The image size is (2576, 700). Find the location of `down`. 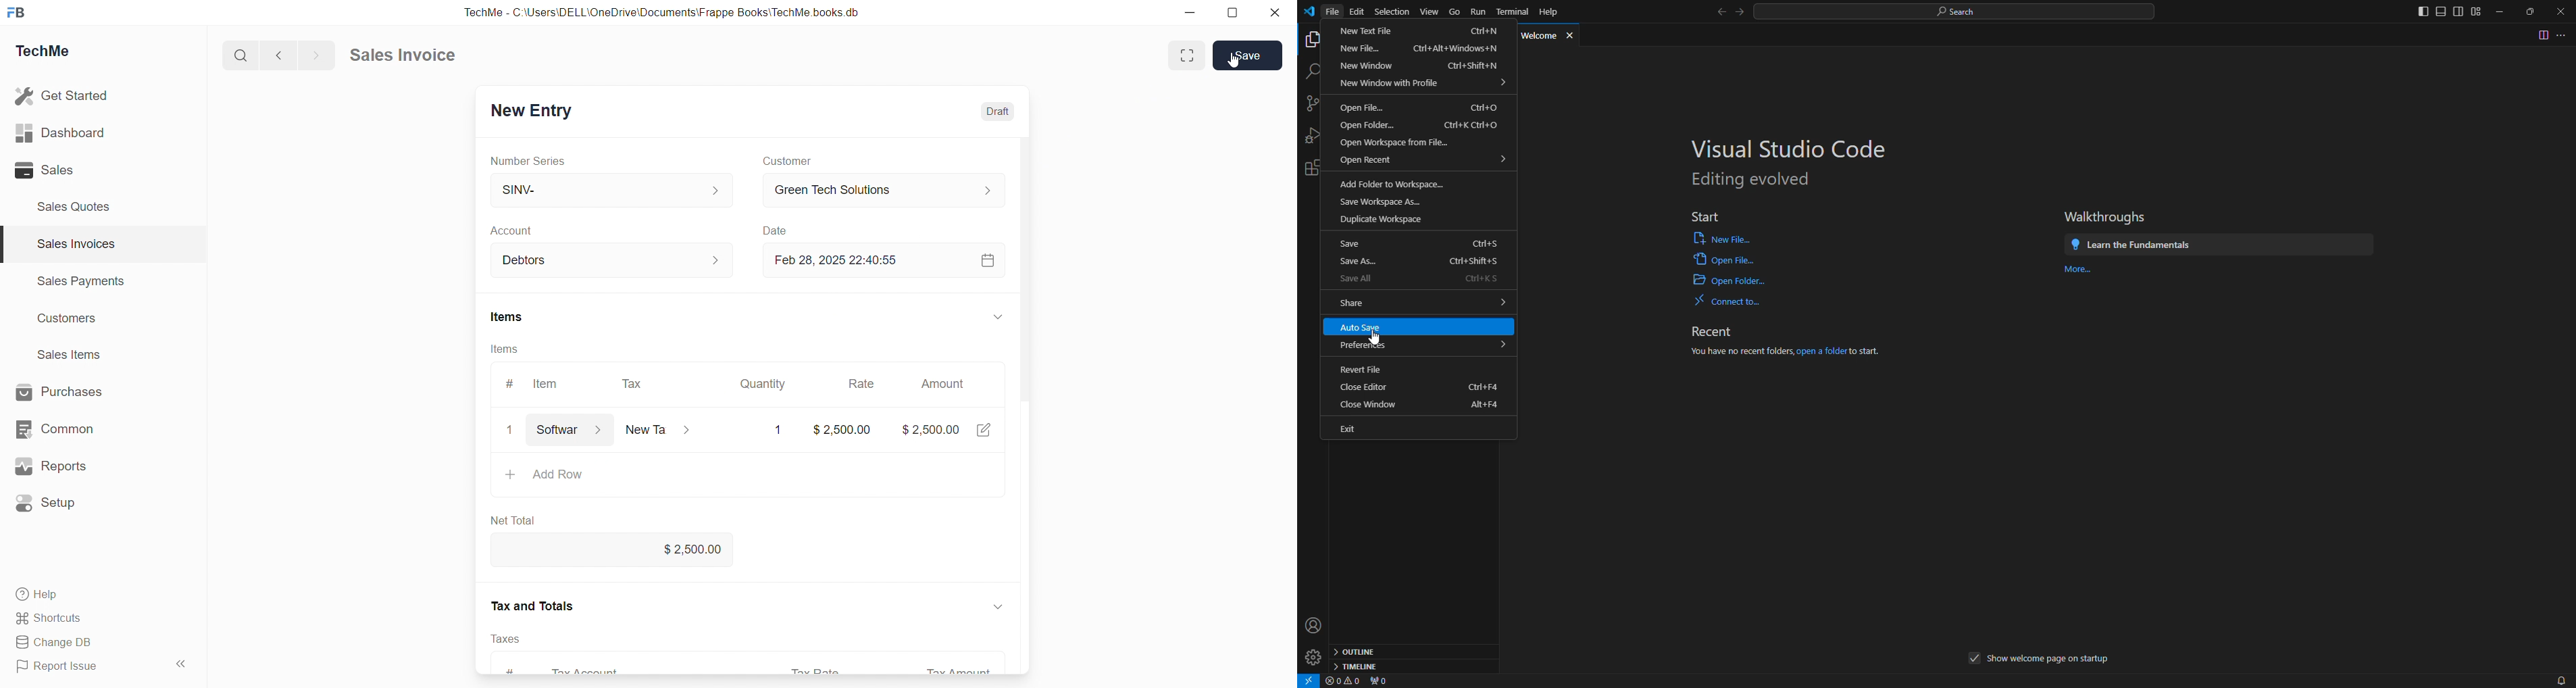

down is located at coordinates (999, 606).